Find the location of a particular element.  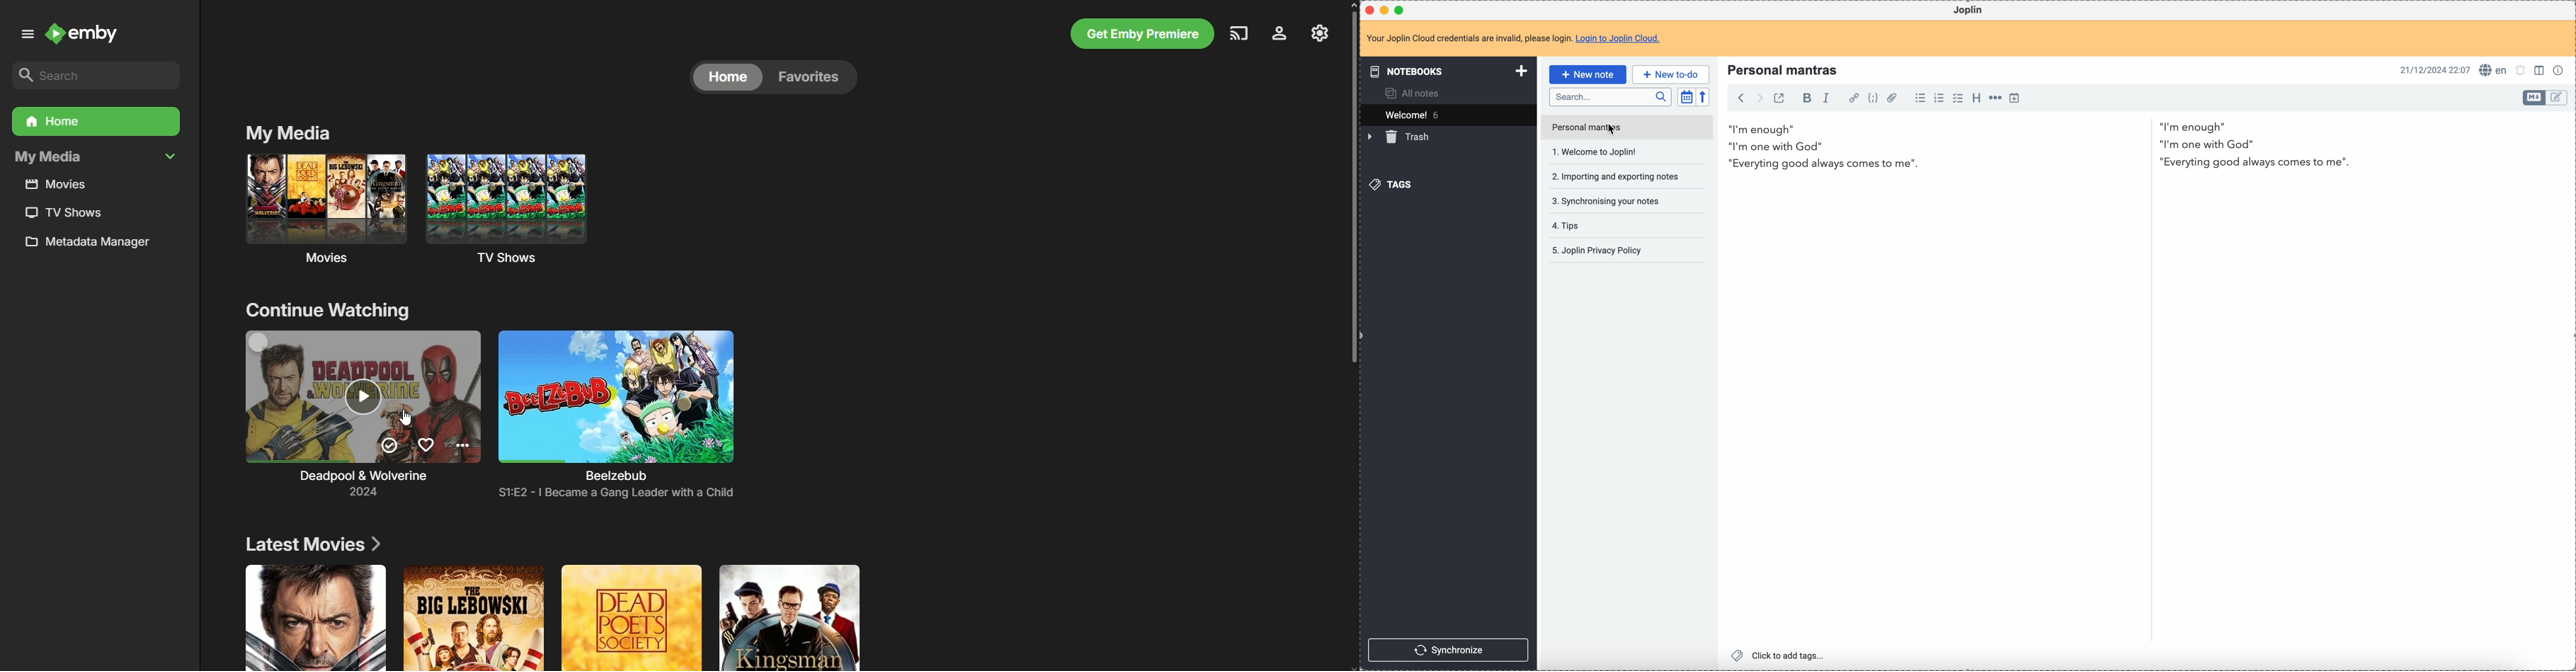

search bar is located at coordinates (1610, 96).